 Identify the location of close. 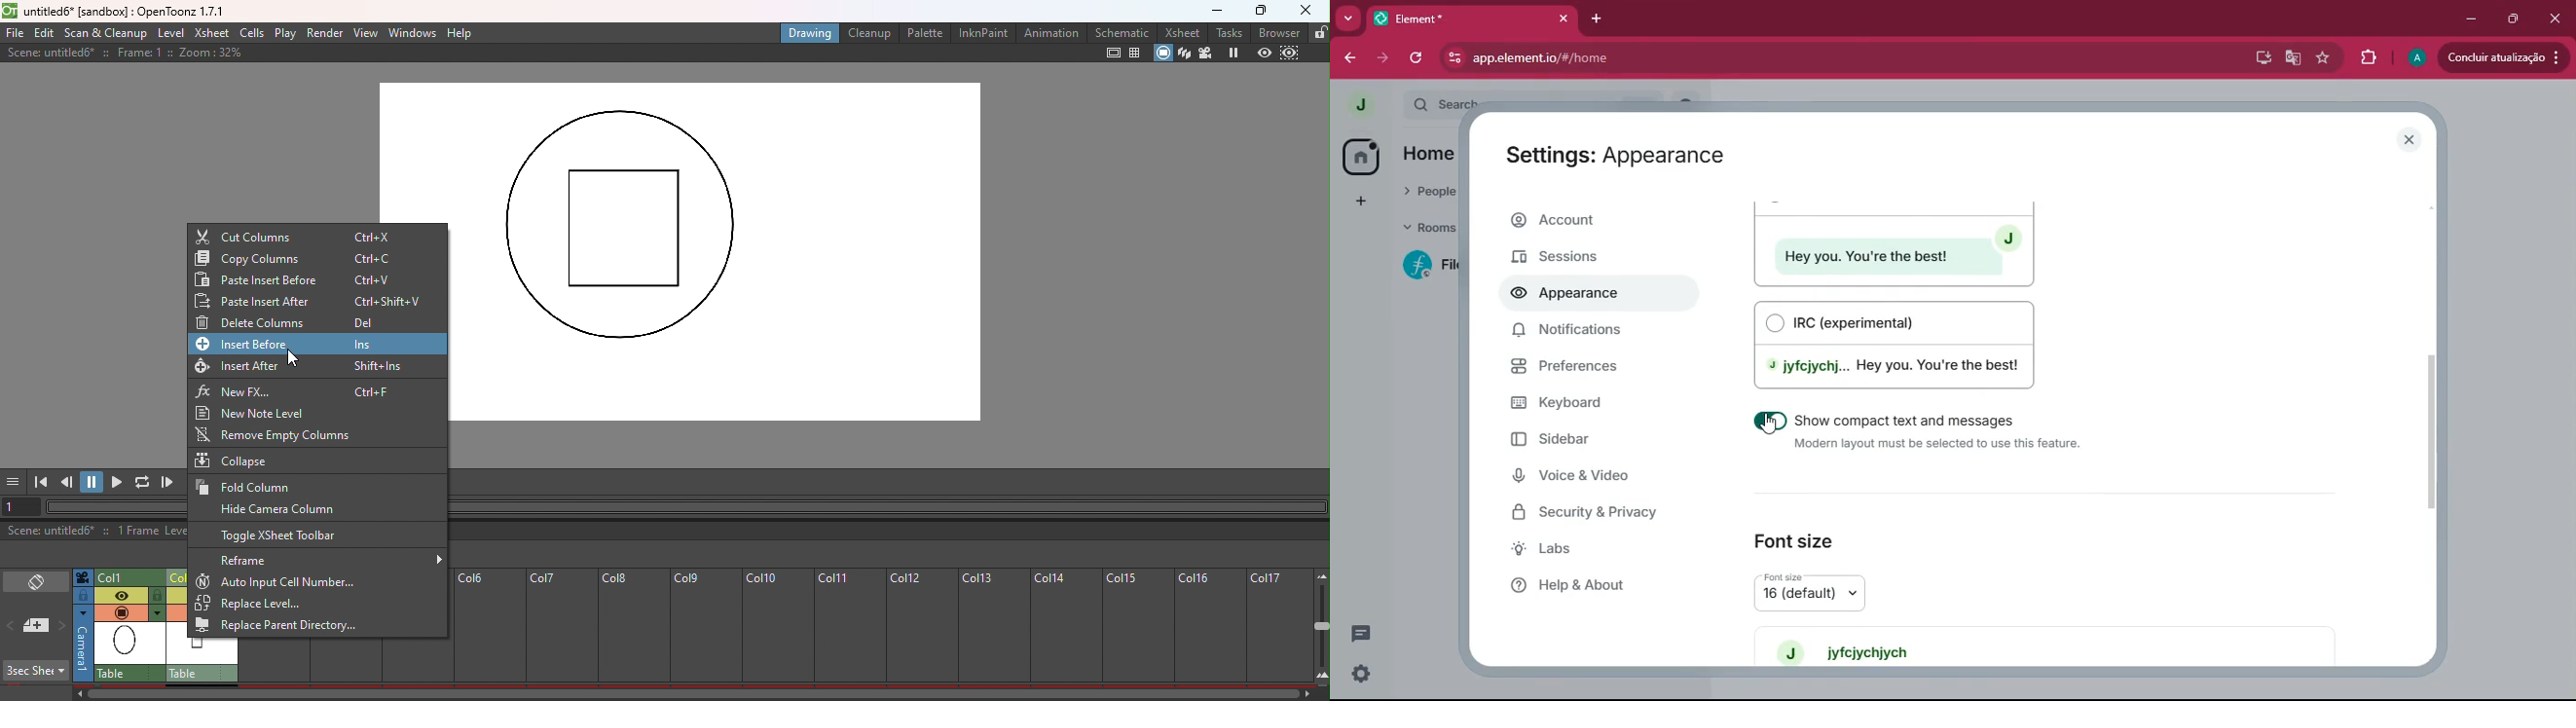
(2414, 141).